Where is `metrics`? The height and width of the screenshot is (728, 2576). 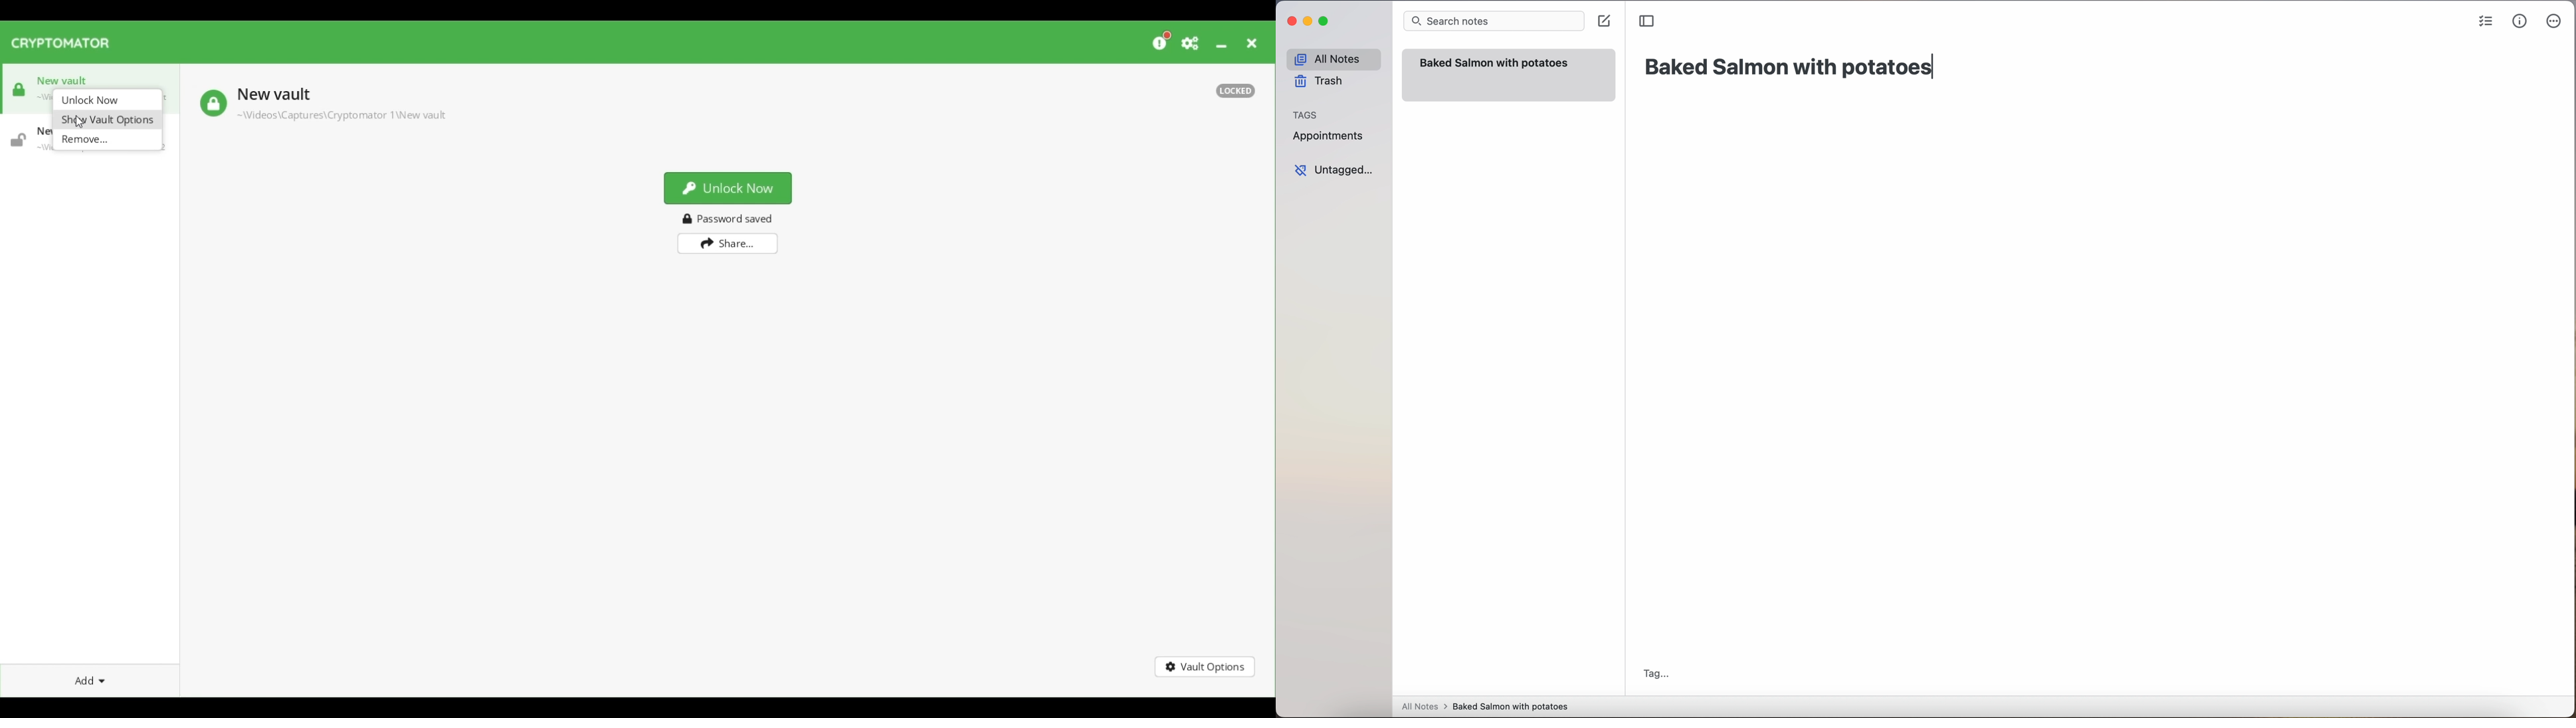
metrics is located at coordinates (2519, 21).